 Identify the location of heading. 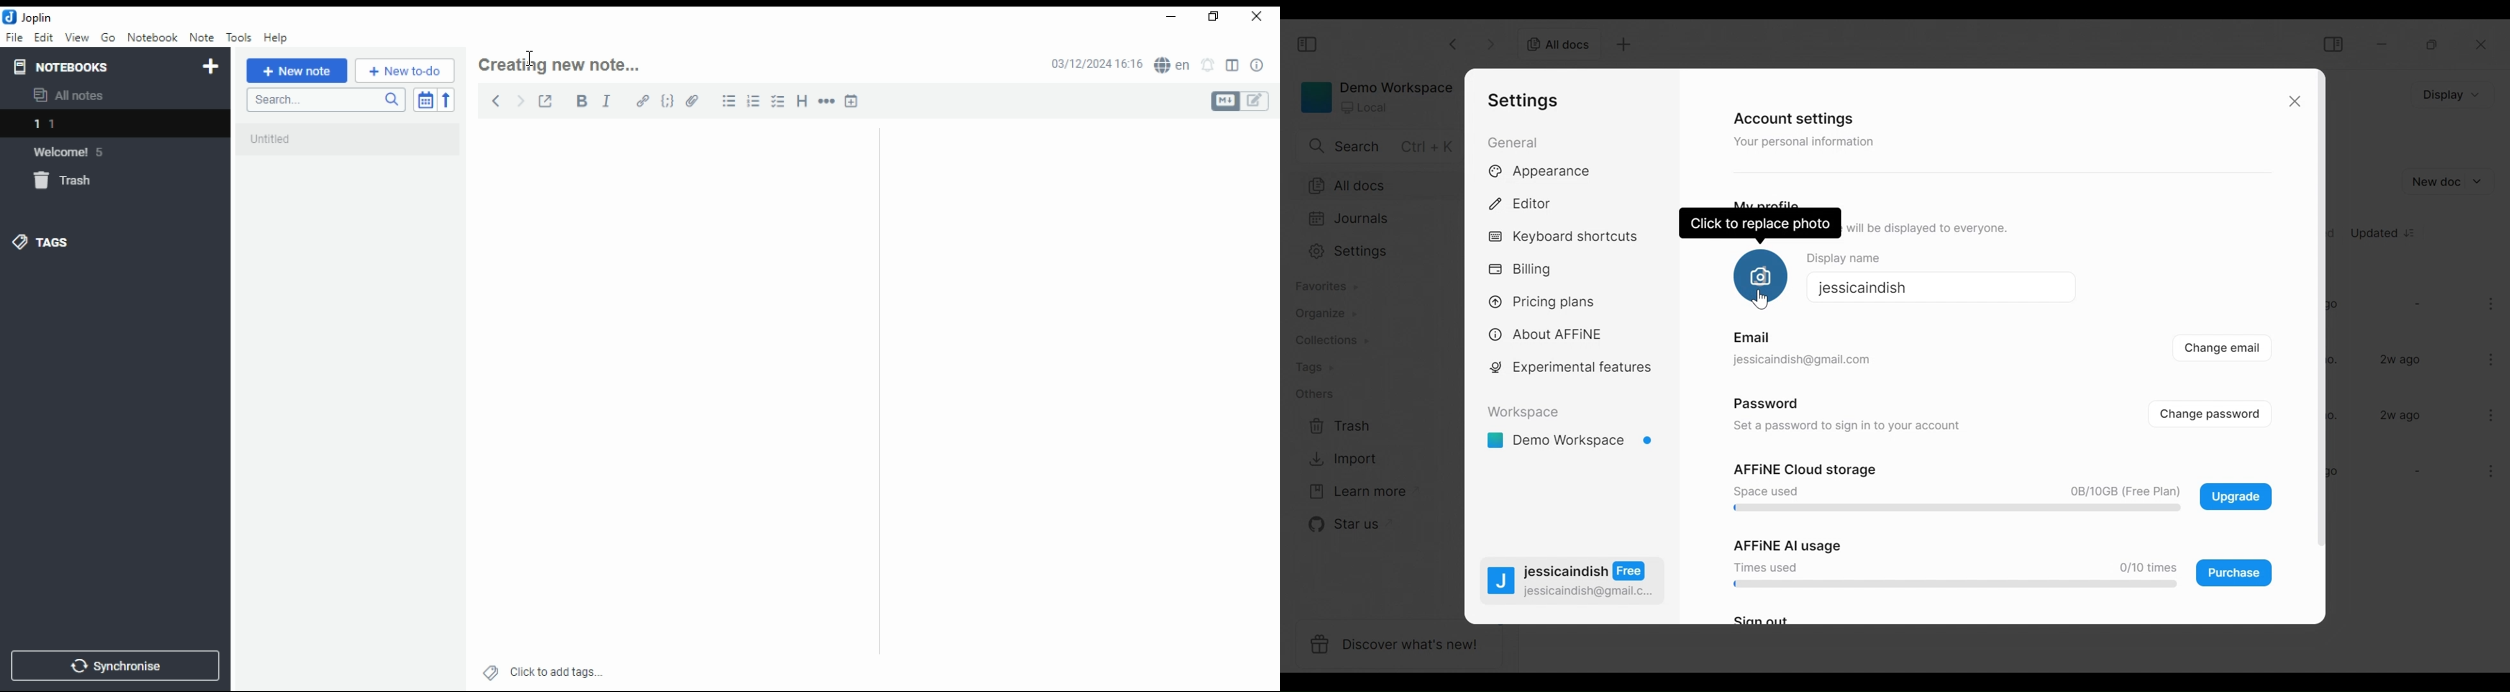
(803, 99).